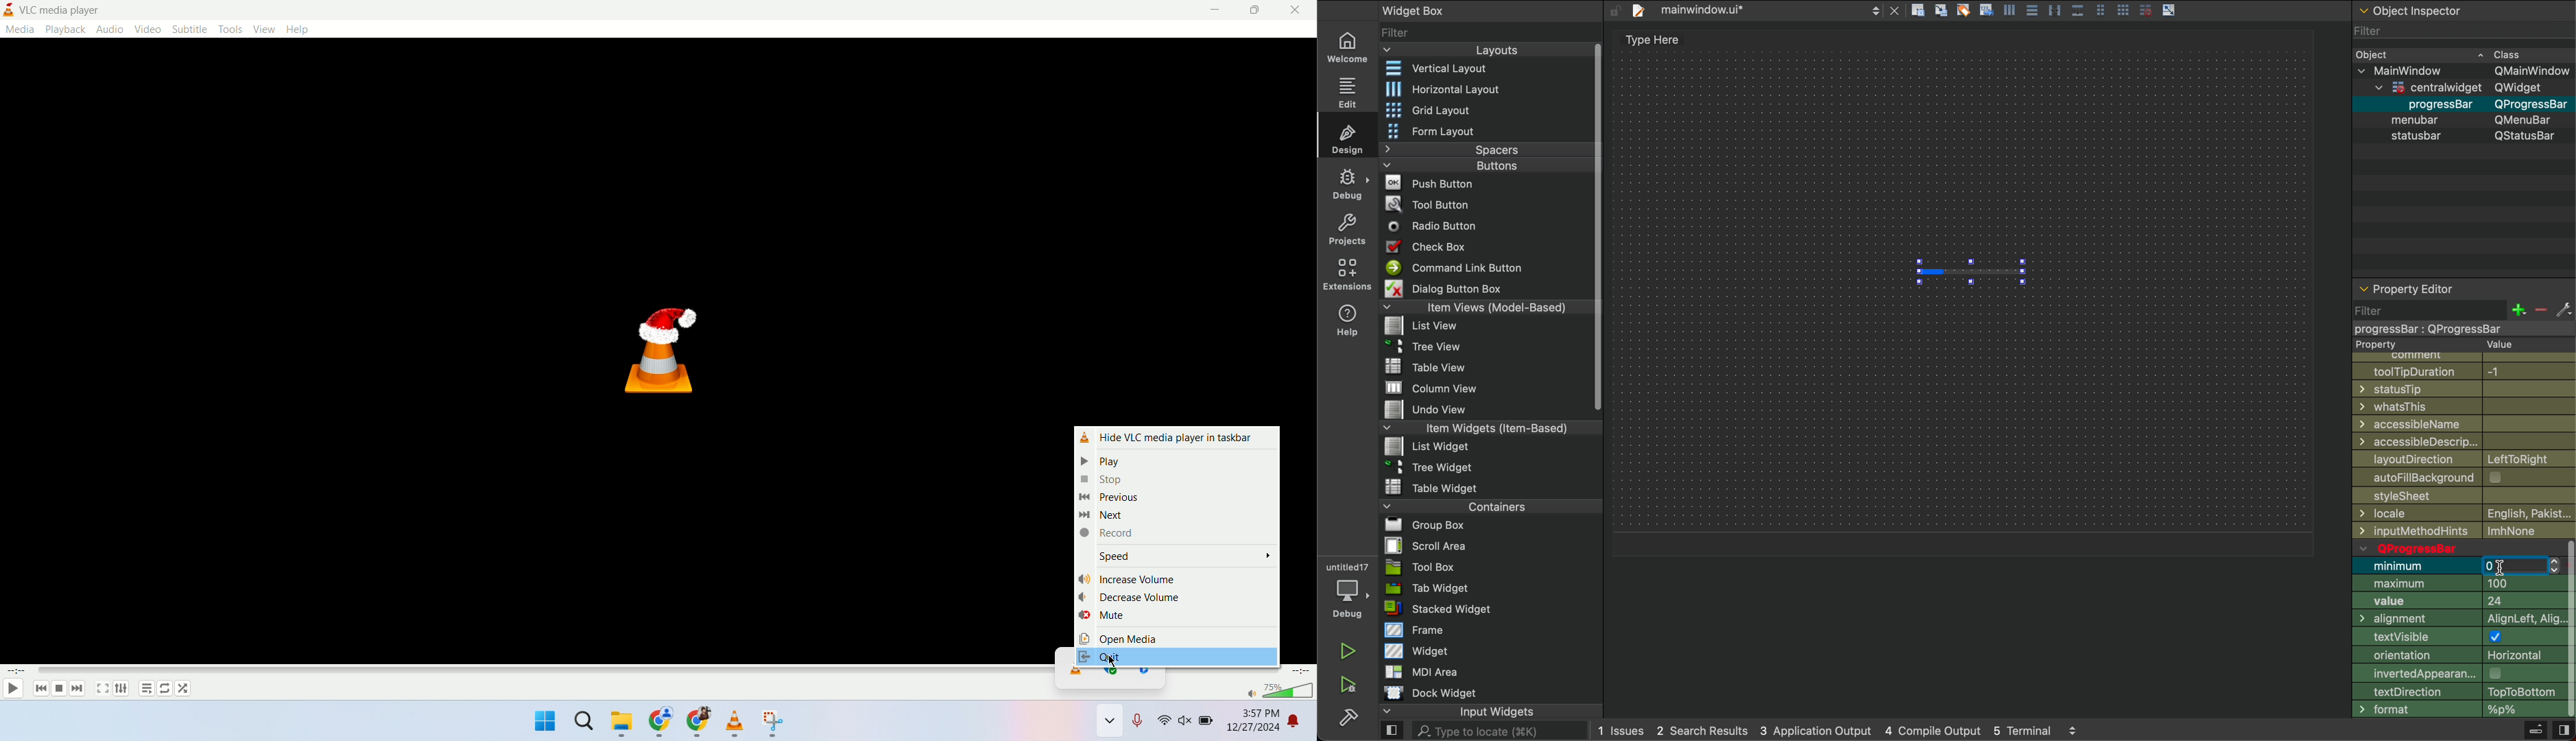 This screenshot has width=2576, height=756. What do you see at coordinates (1348, 184) in the screenshot?
I see `debug` at bounding box center [1348, 184].